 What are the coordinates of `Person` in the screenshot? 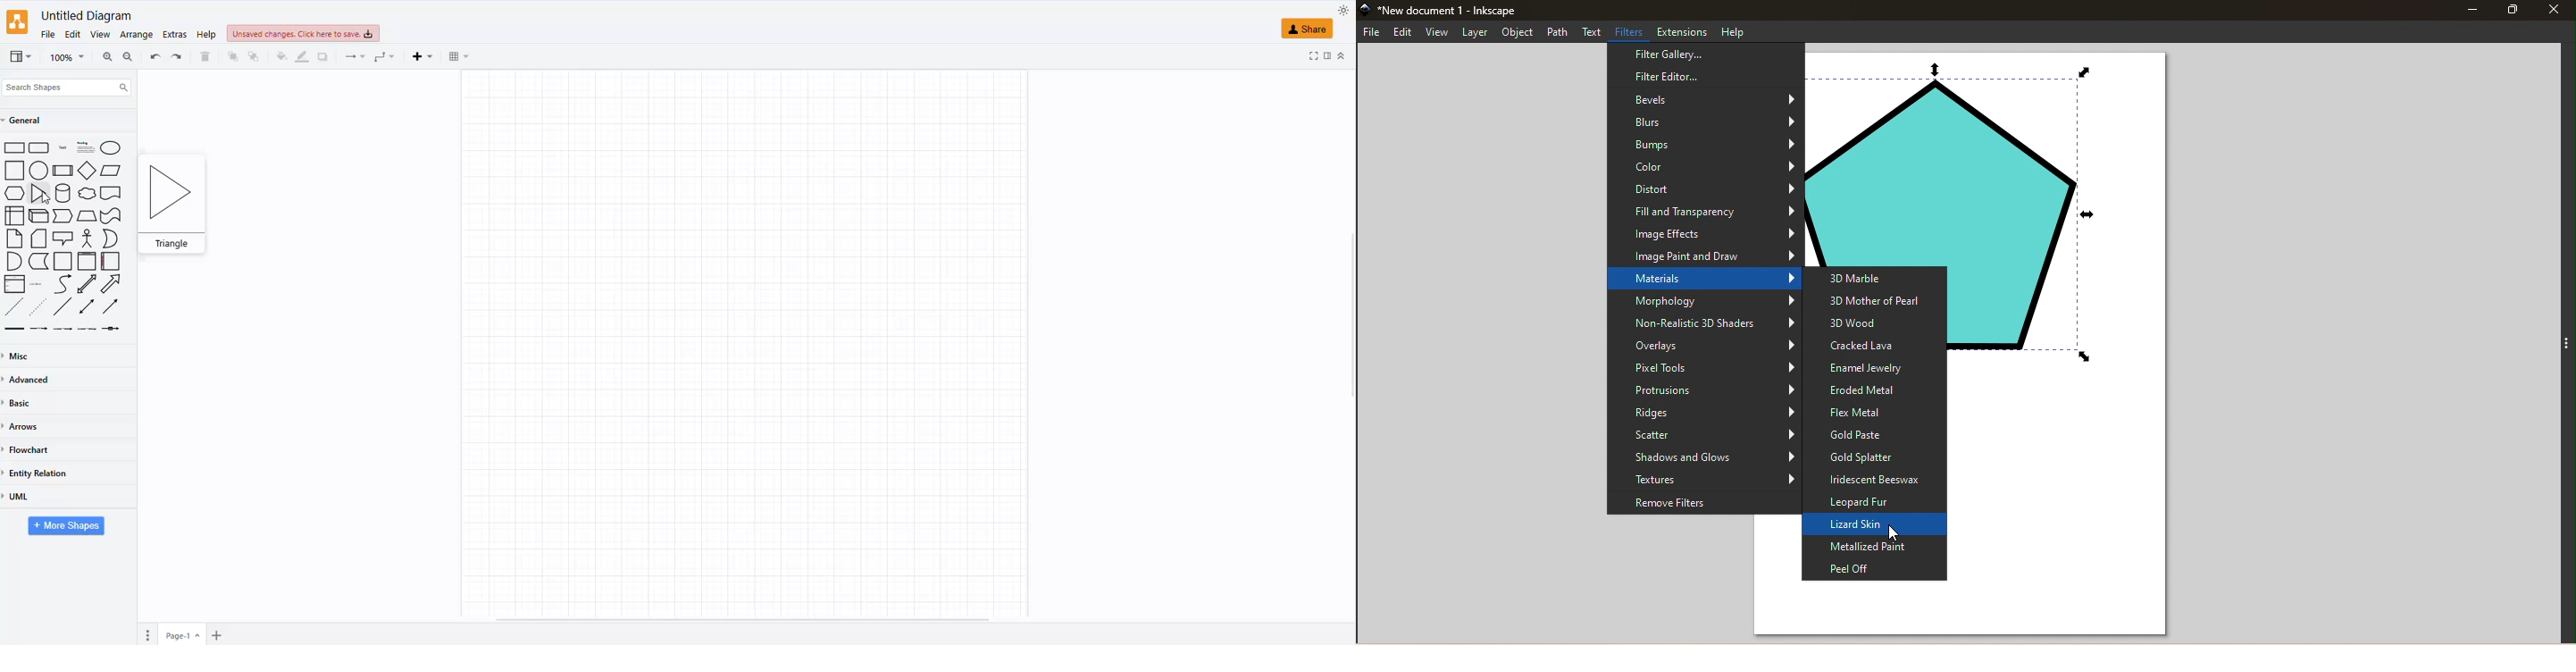 It's located at (87, 238).